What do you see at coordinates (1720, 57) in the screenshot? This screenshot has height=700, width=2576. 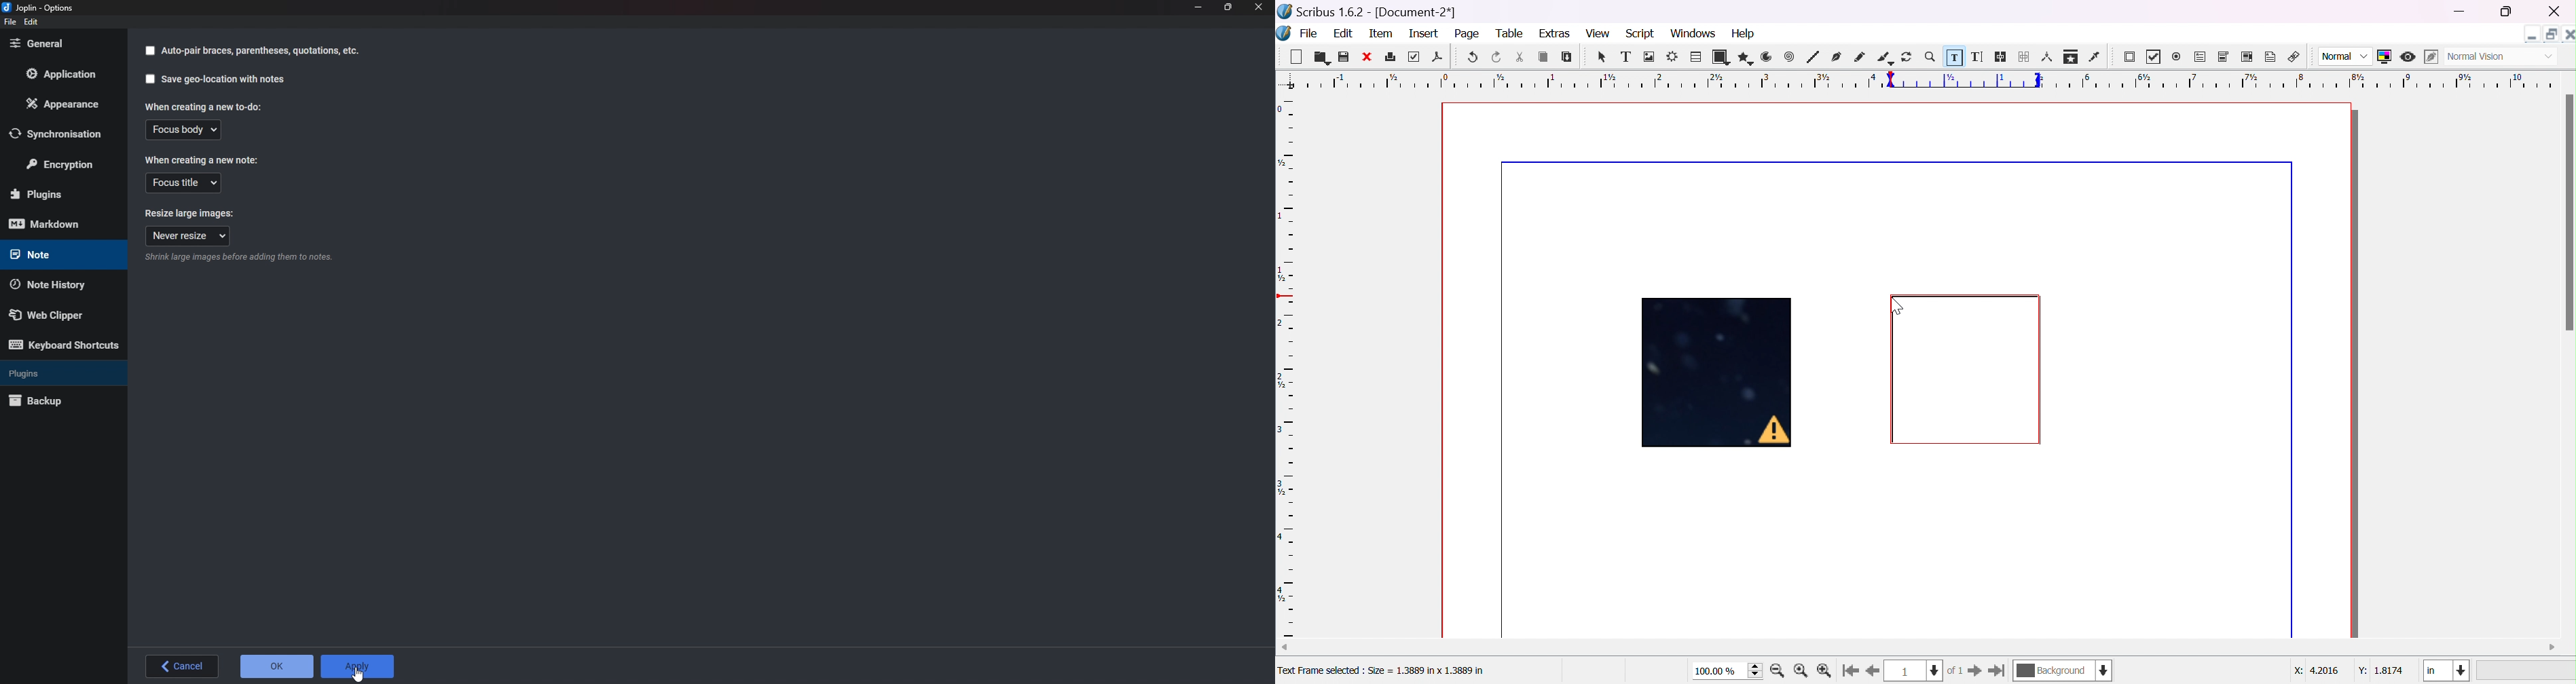 I see `shape` at bounding box center [1720, 57].